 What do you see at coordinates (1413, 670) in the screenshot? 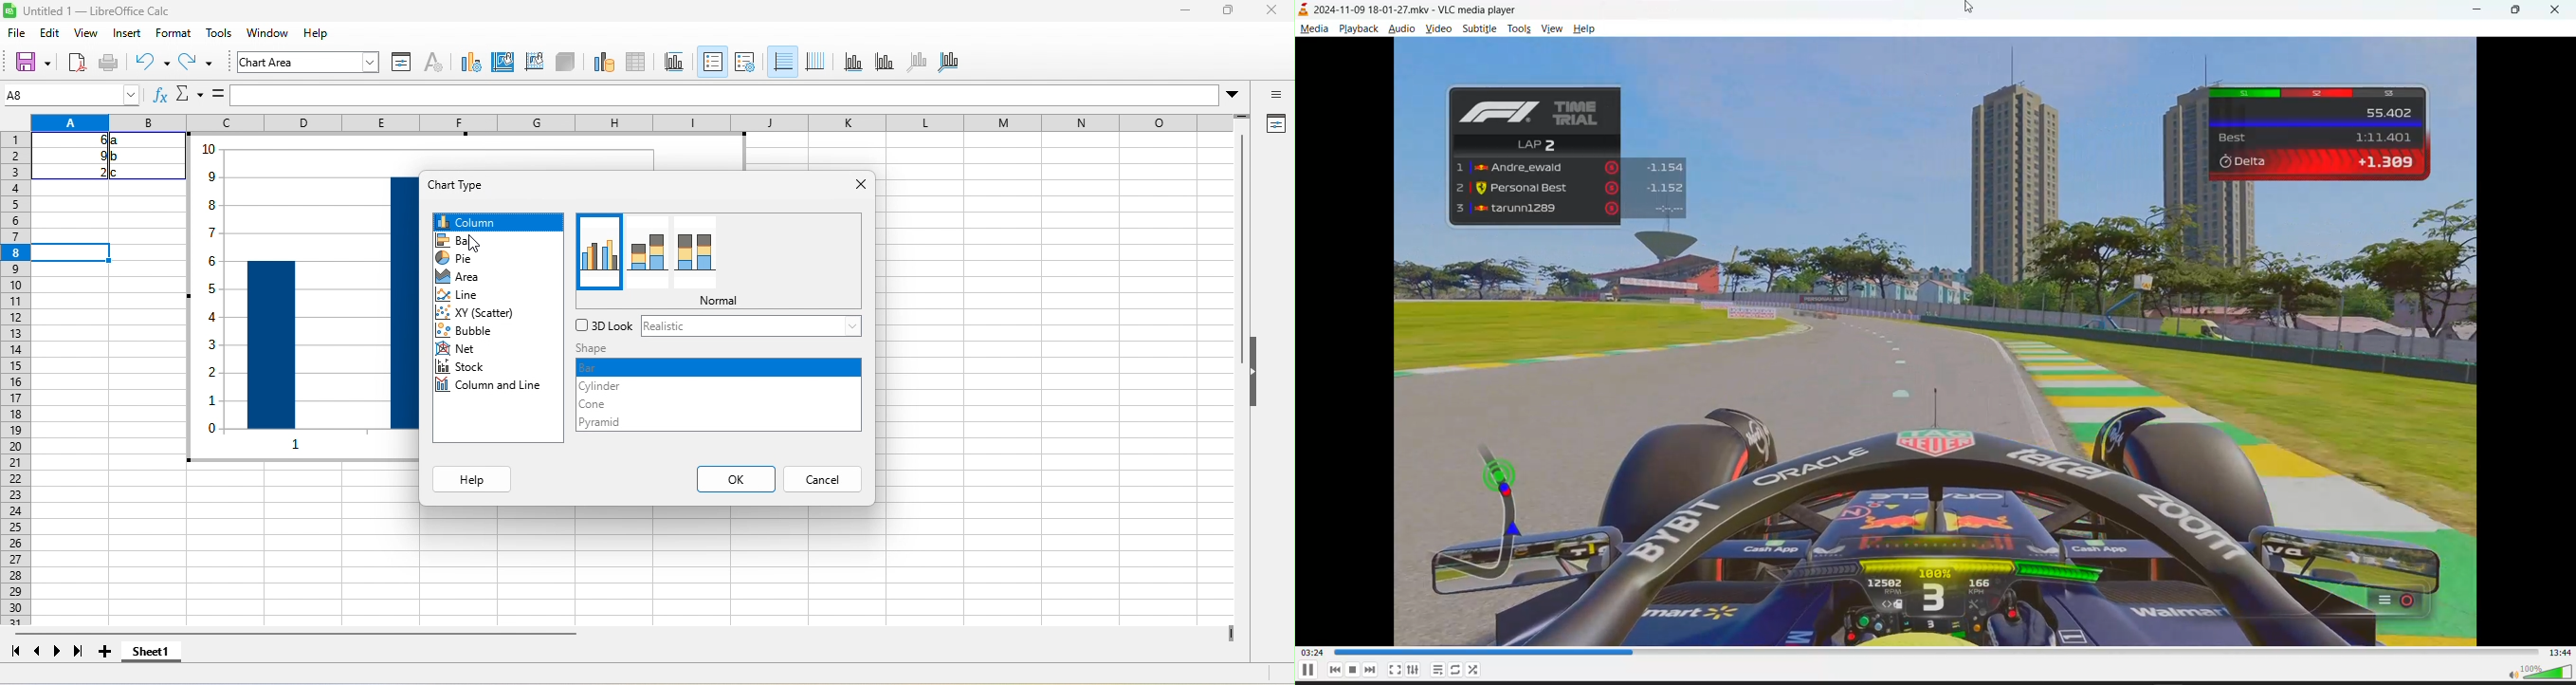
I see `settings` at bounding box center [1413, 670].